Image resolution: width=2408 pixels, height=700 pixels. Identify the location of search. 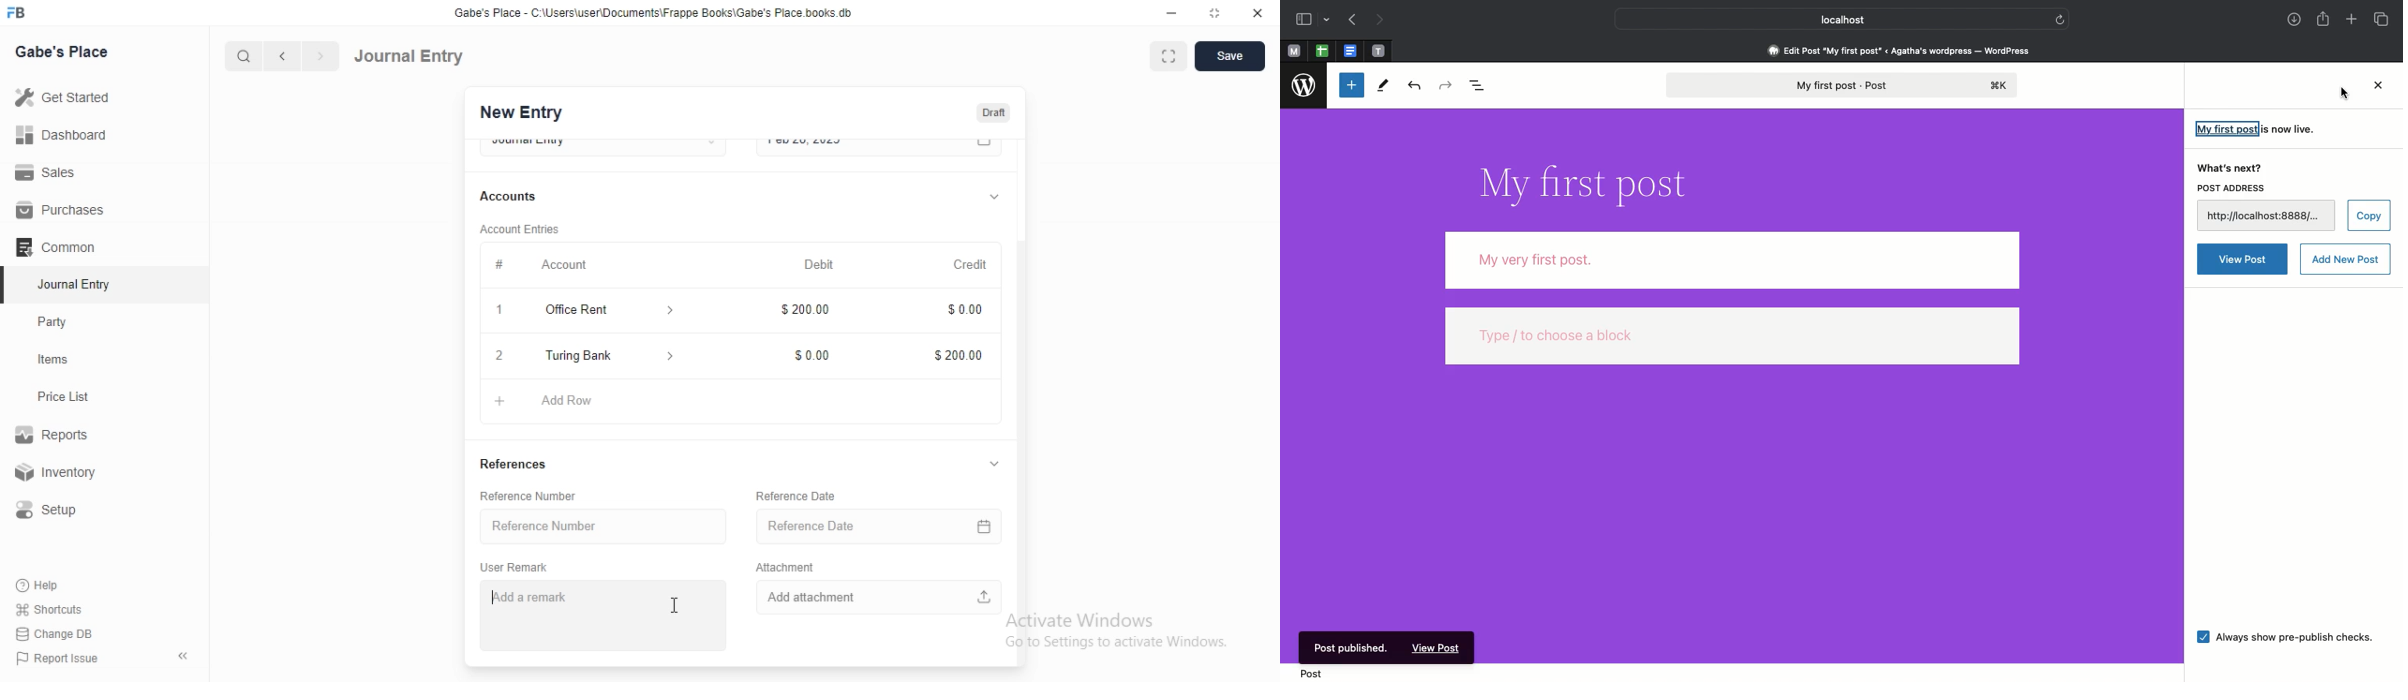
(241, 56).